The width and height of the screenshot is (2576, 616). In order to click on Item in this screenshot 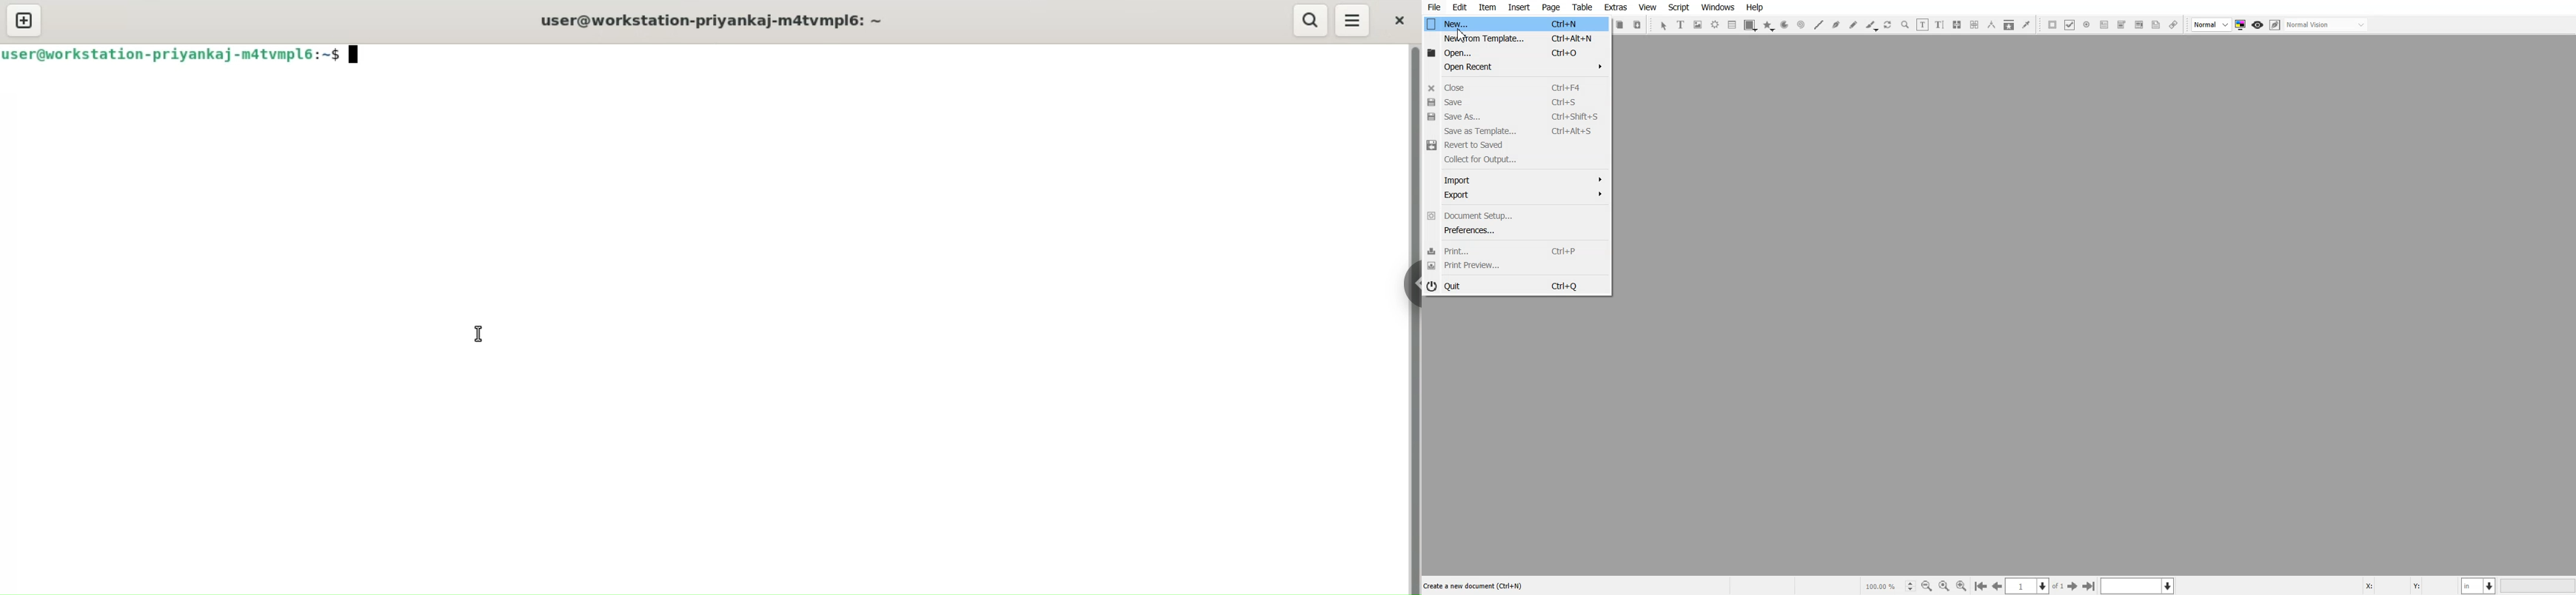, I will do `click(1487, 8)`.